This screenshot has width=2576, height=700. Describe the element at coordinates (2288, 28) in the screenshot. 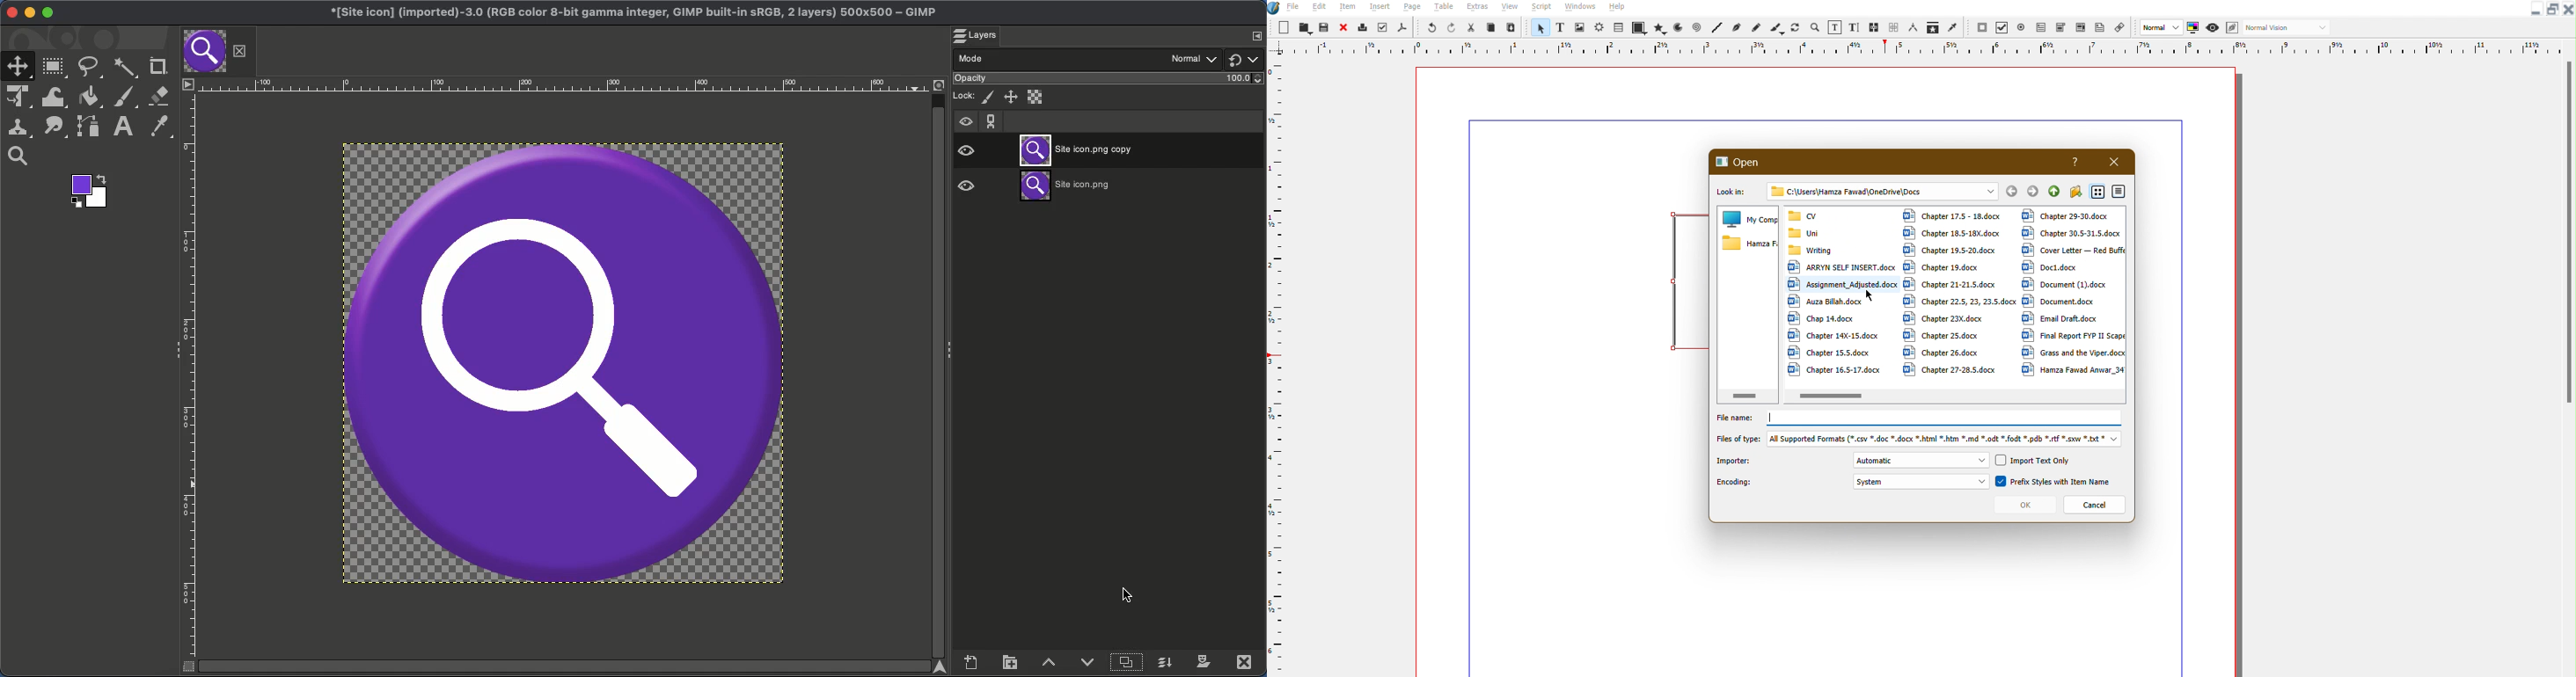

I see `Normal Vision` at that location.